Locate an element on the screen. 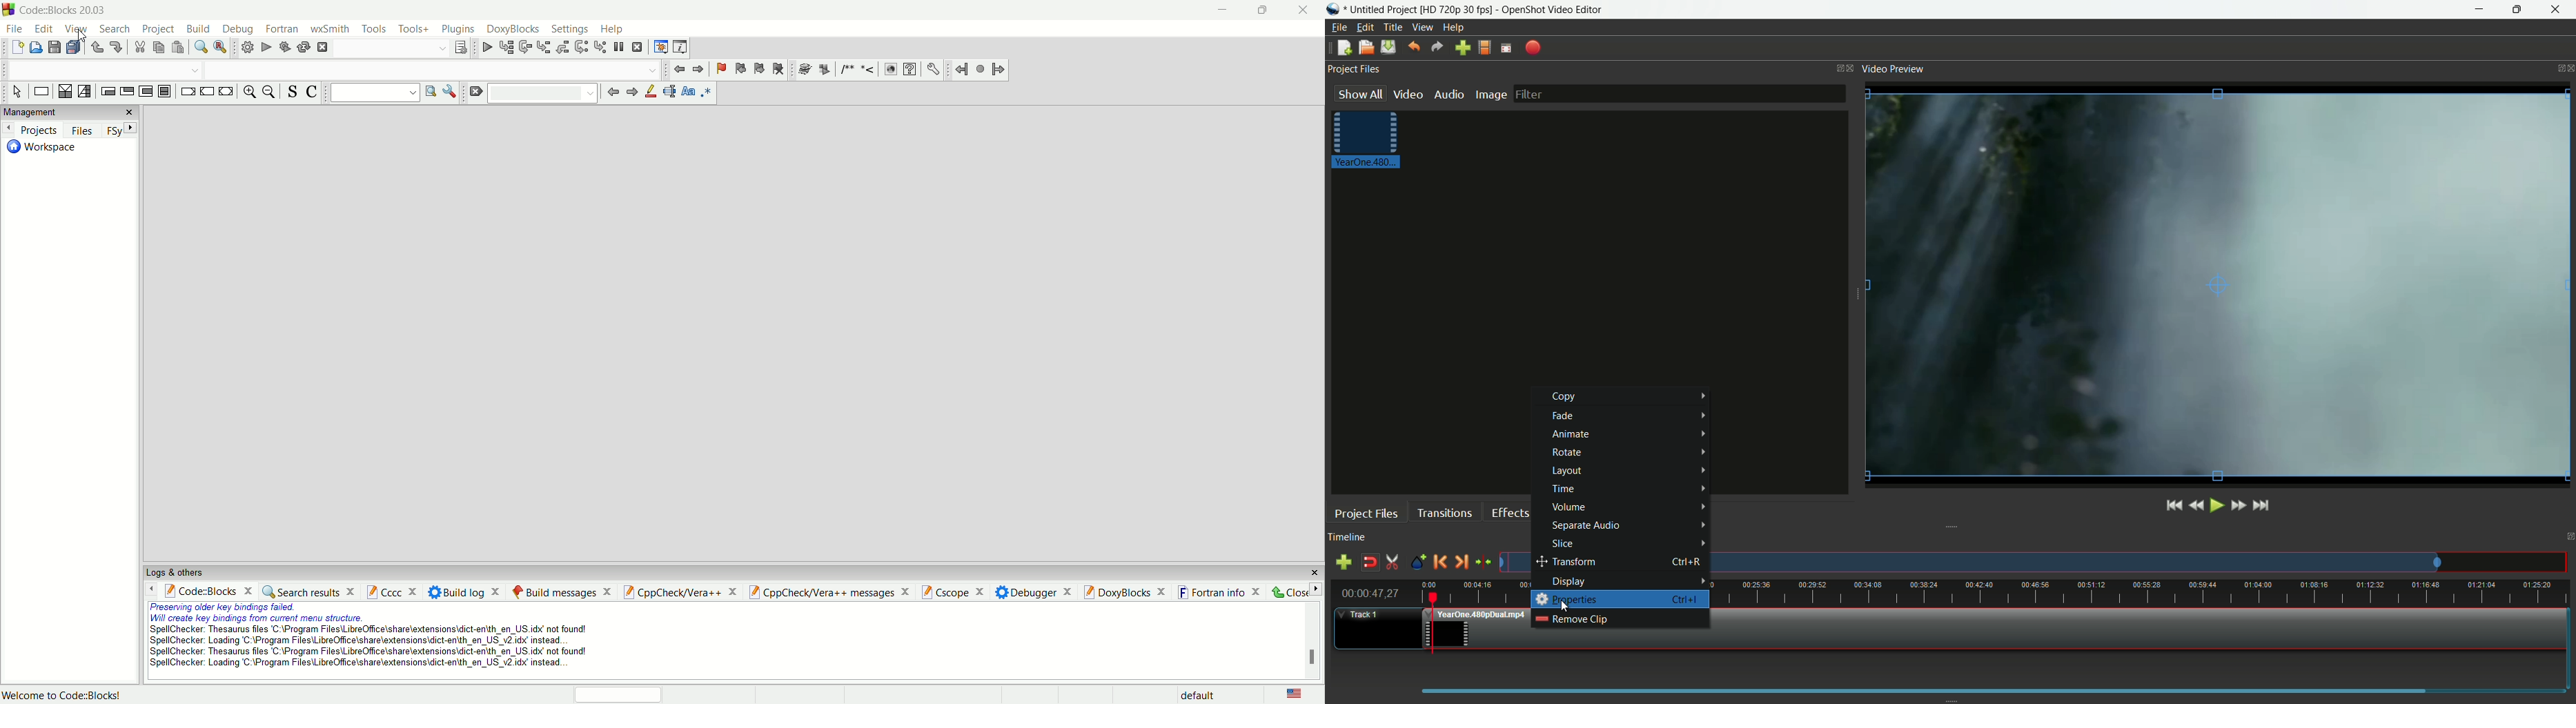  debugging windows is located at coordinates (660, 46).